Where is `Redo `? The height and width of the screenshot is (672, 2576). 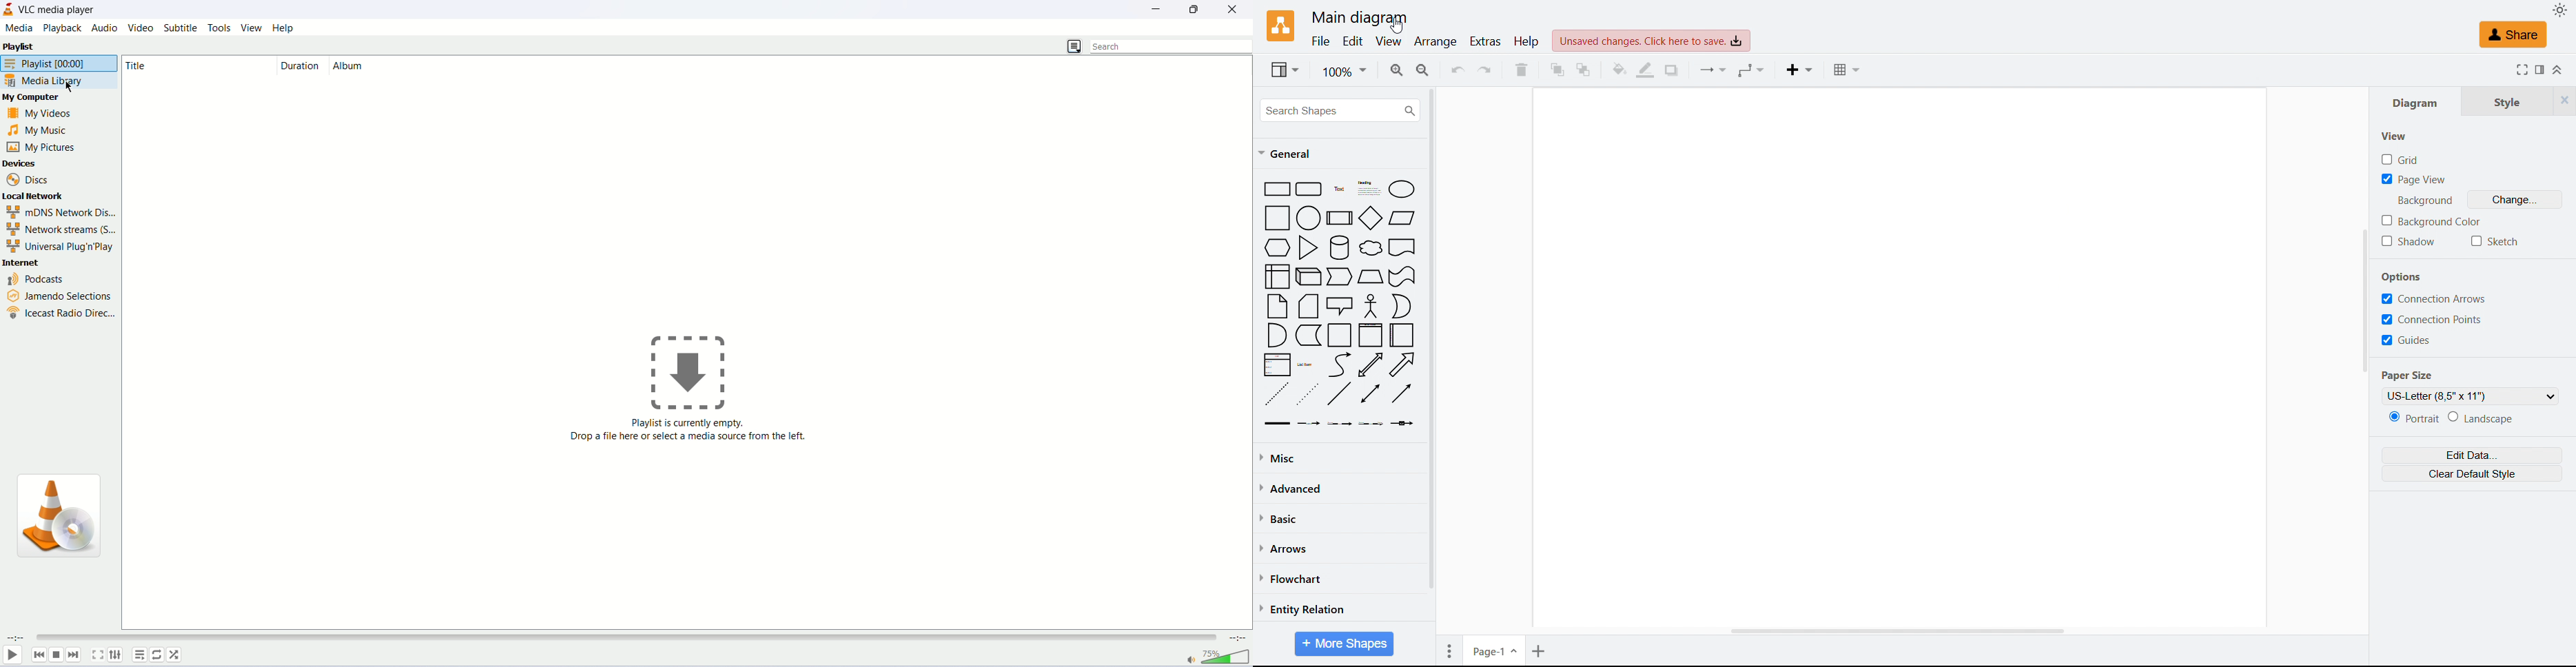 Redo  is located at coordinates (1485, 71).